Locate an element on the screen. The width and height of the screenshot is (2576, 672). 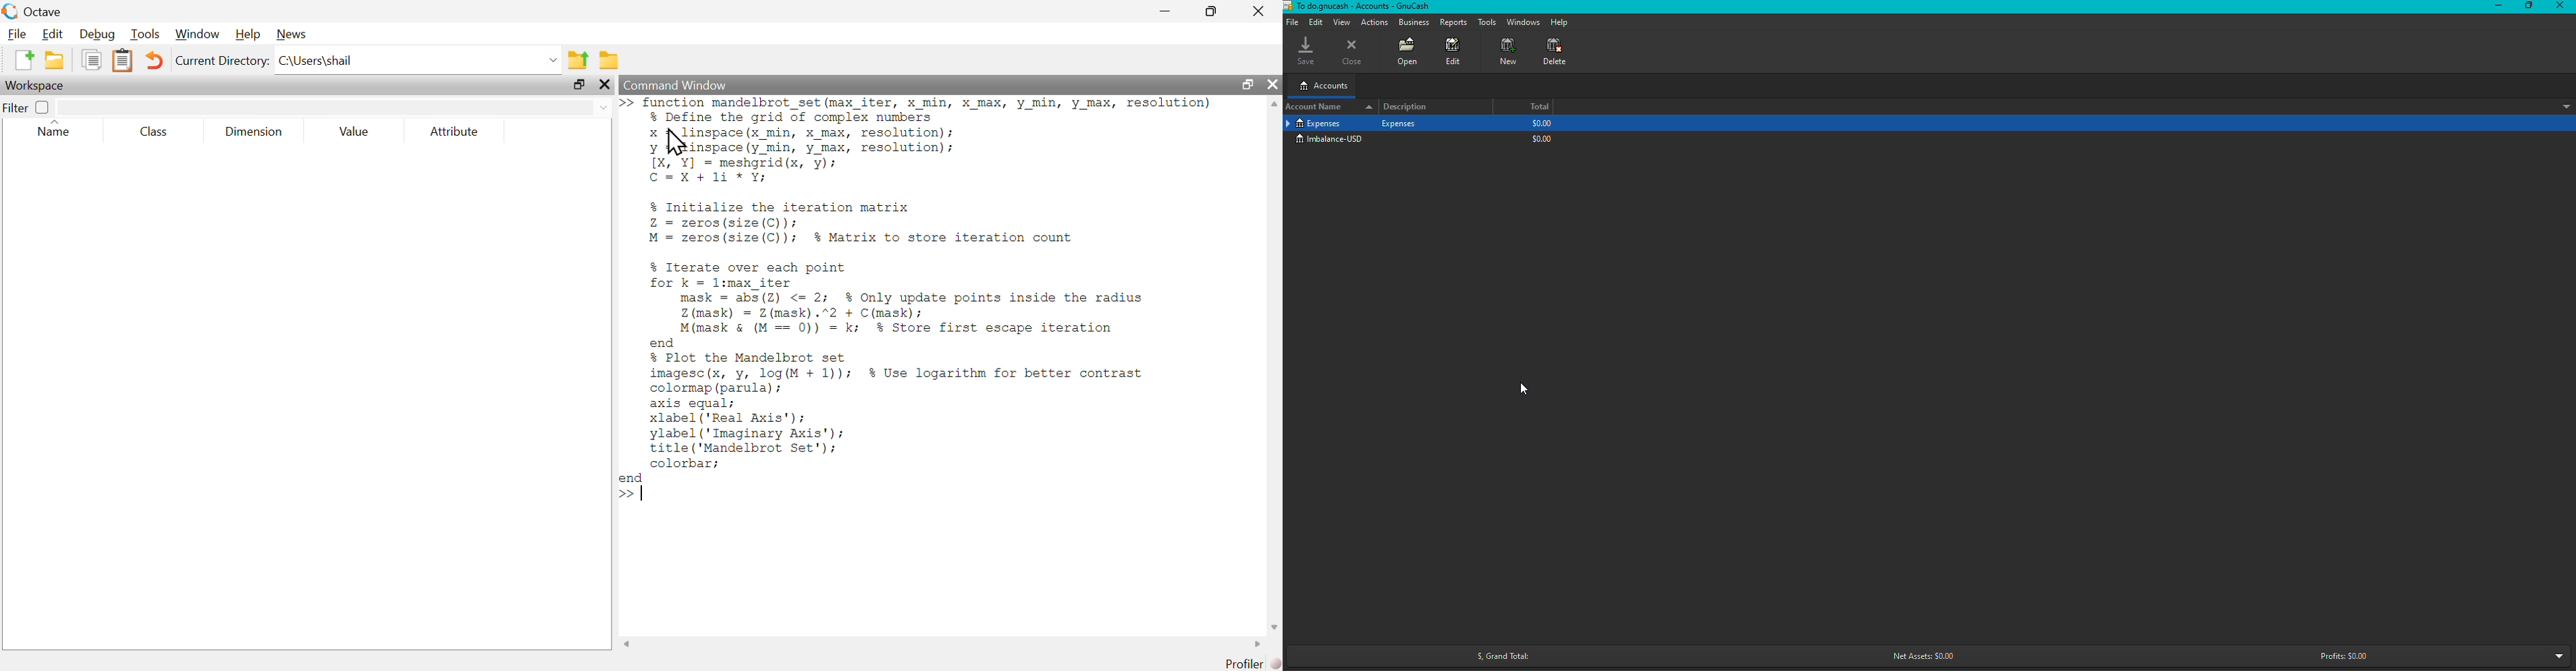
$0 is located at coordinates (1541, 132).